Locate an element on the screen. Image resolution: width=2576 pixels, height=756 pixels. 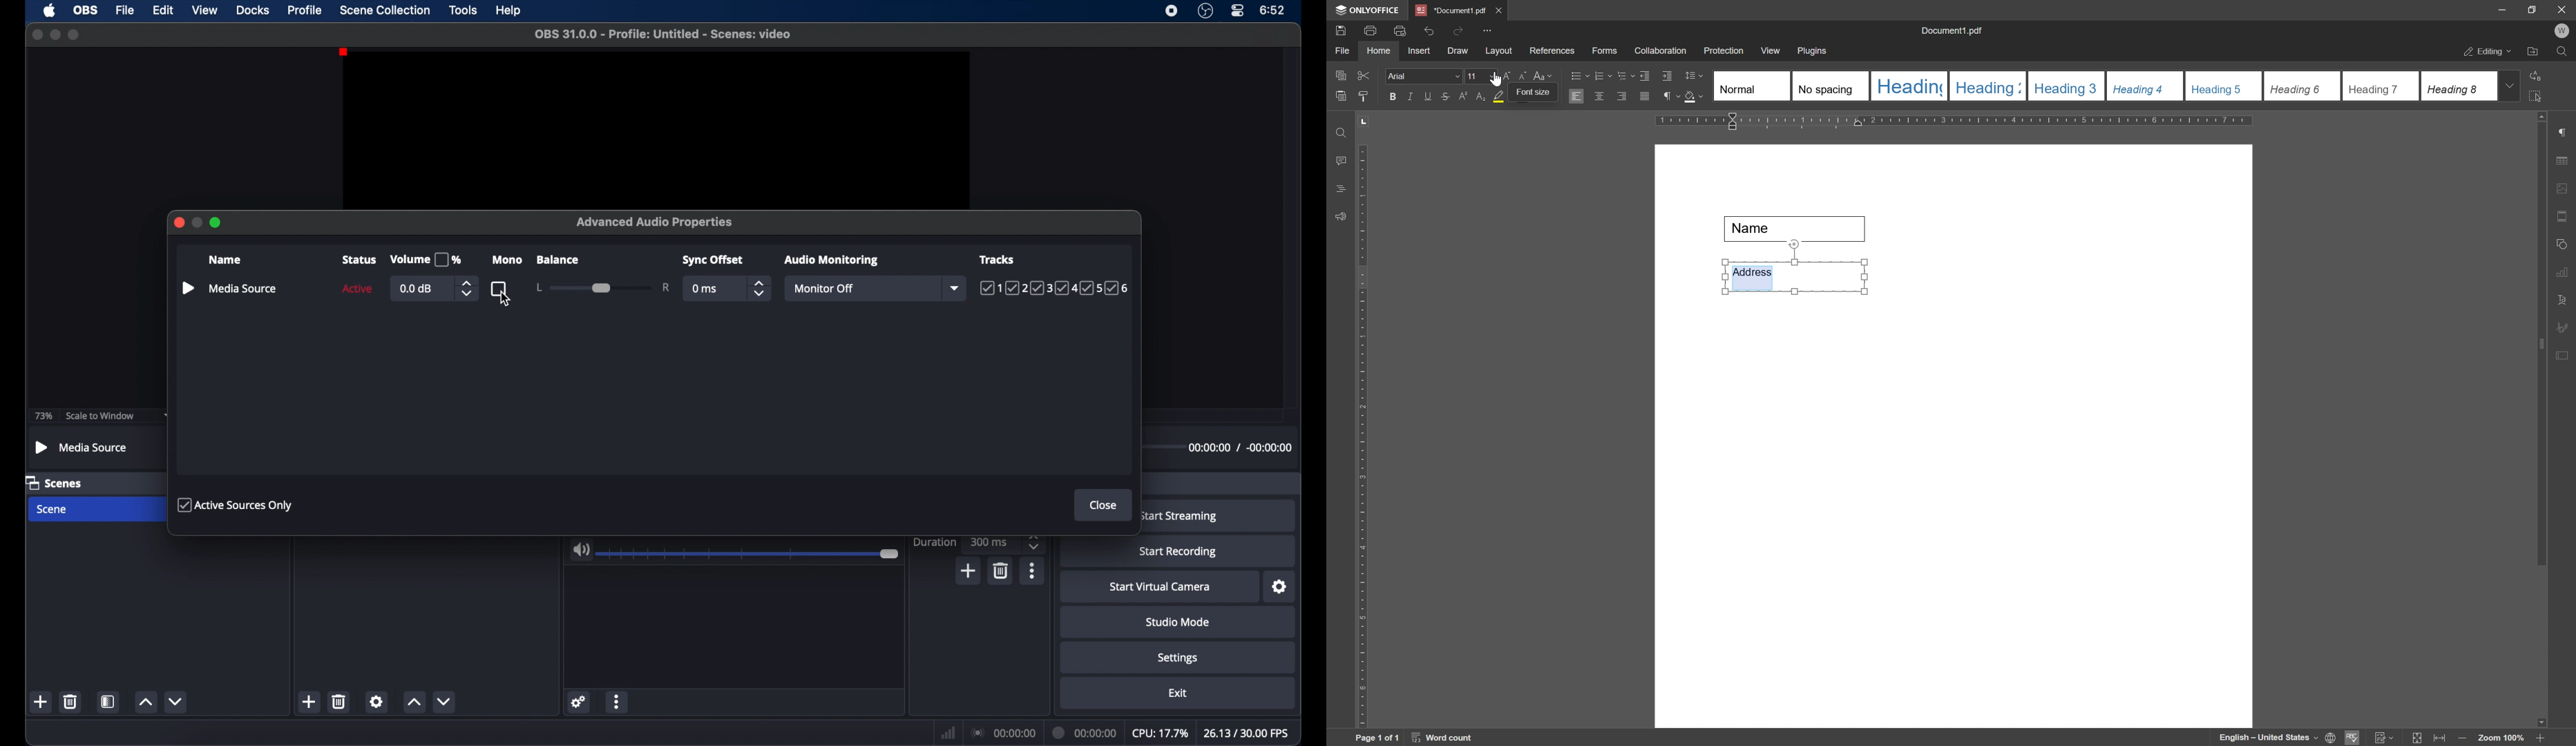
checkbox is located at coordinates (499, 286).